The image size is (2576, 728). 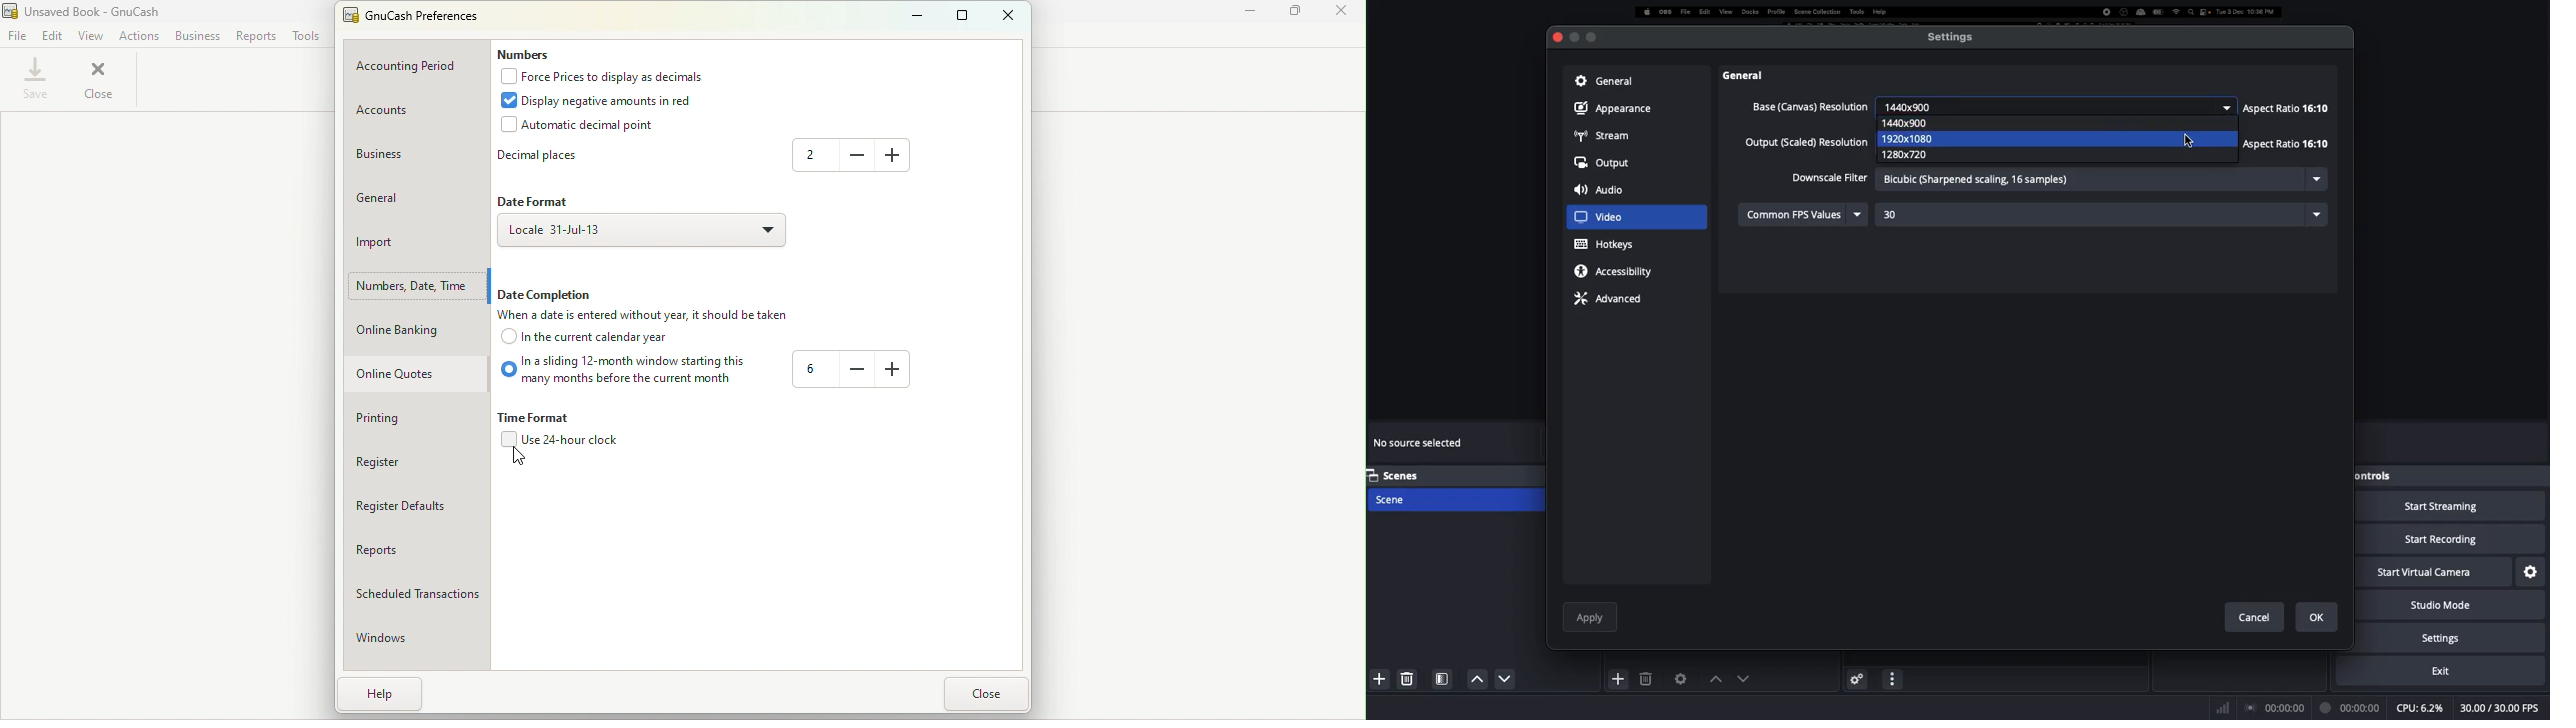 What do you see at coordinates (1556, 38) in the screenshot?
I see `Close` at bounding box center [1556, 38].